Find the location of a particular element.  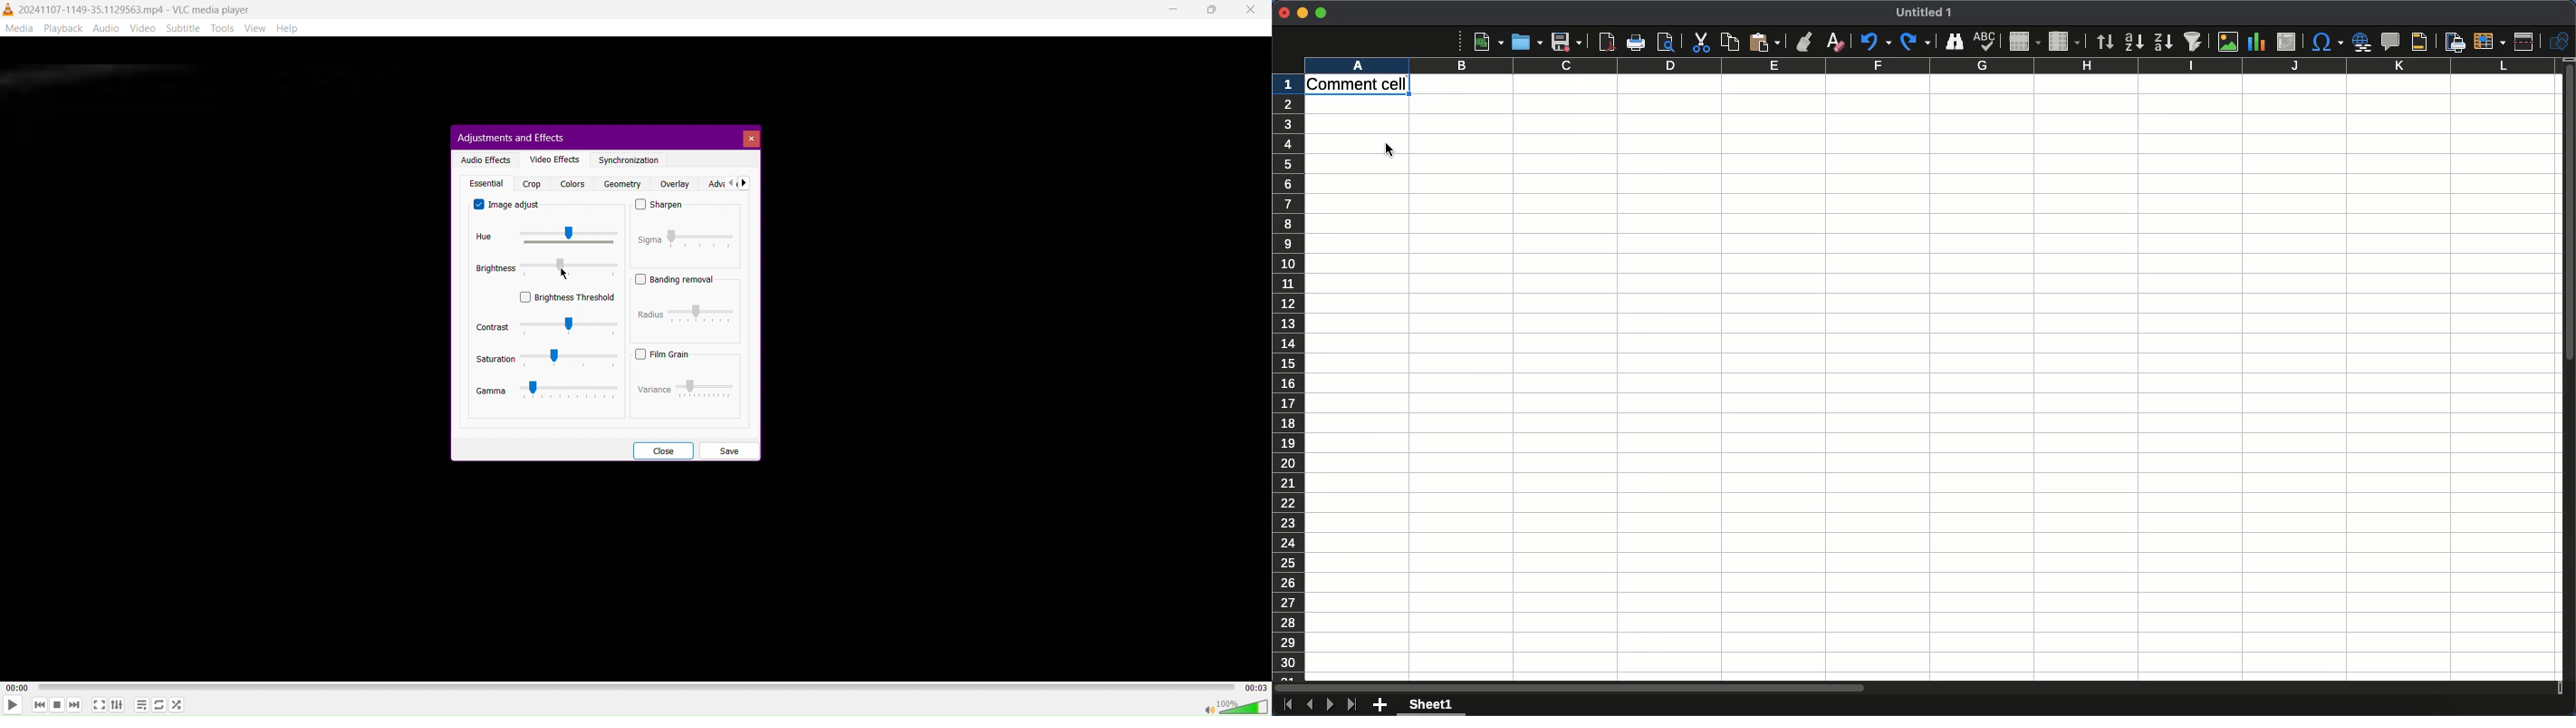

Clear formatting is located at coordinates (1838, 42).